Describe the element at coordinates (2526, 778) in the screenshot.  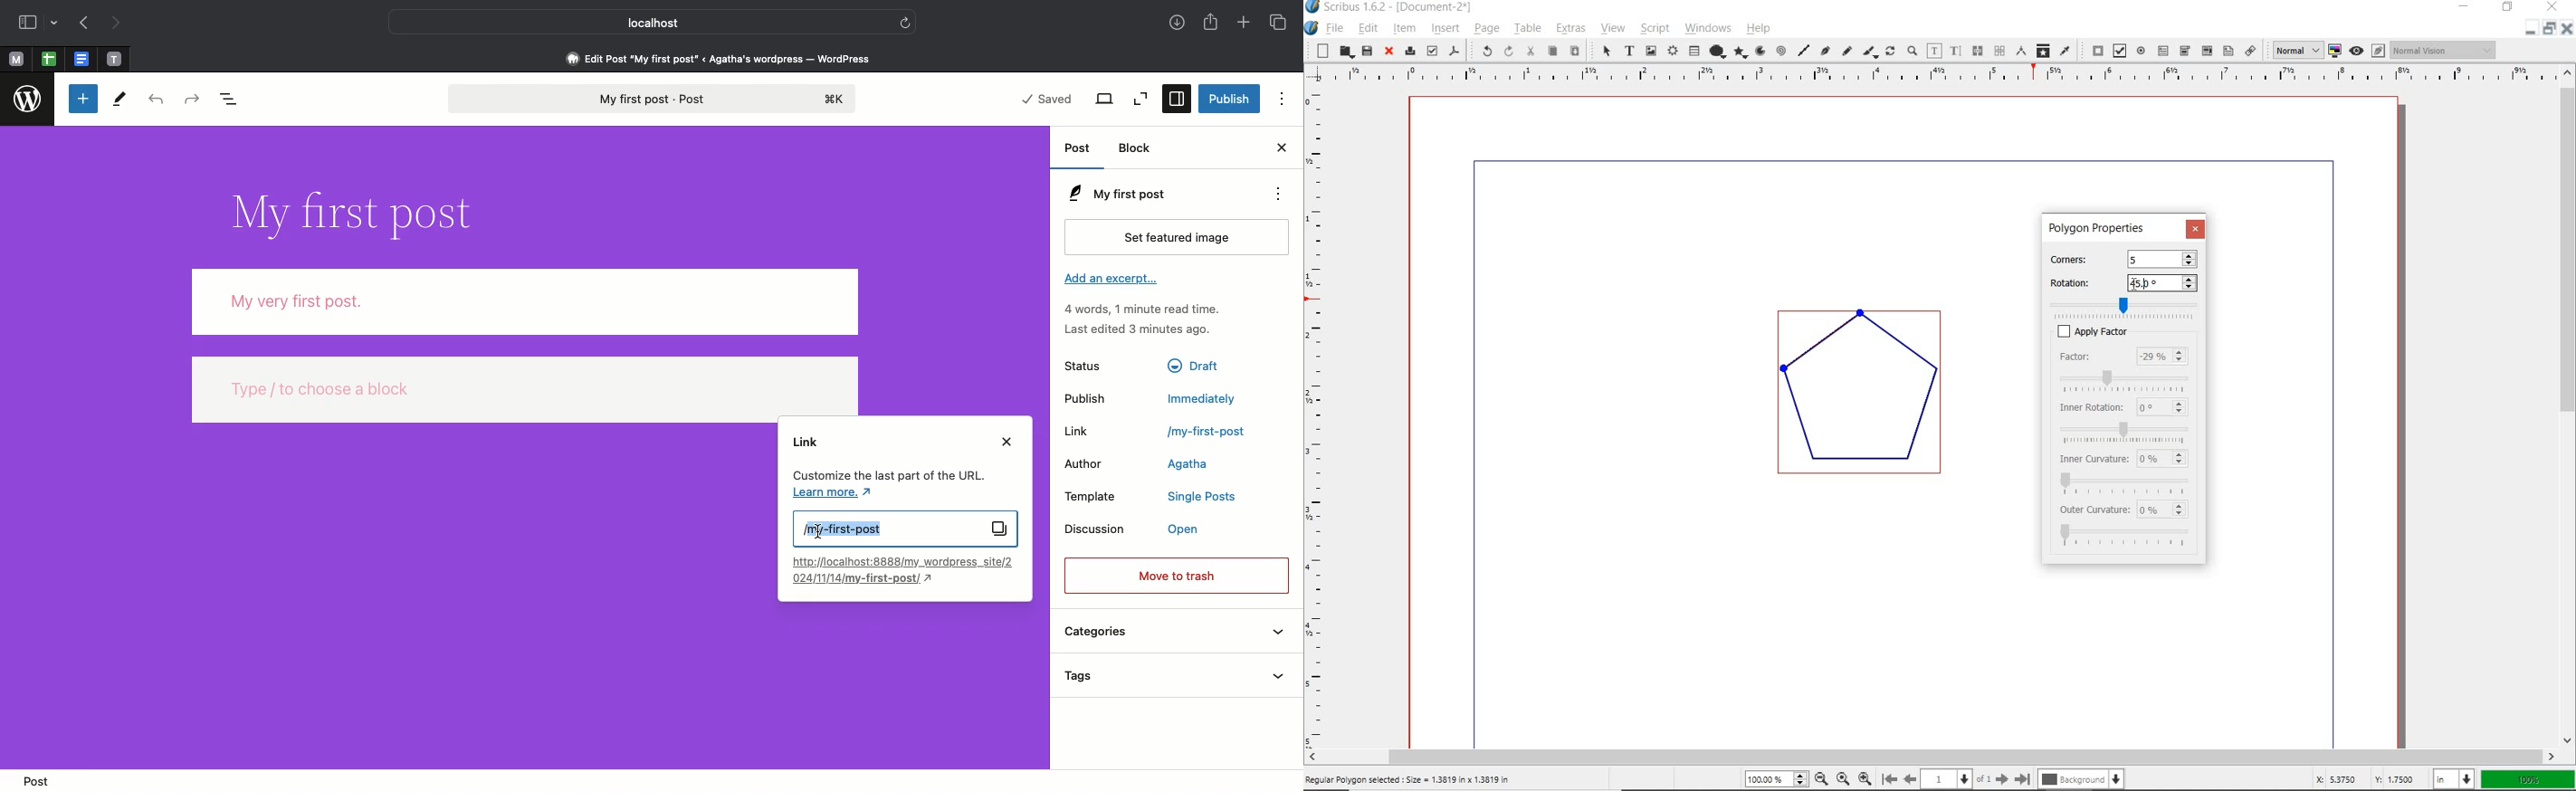
I see `100%` at that location.